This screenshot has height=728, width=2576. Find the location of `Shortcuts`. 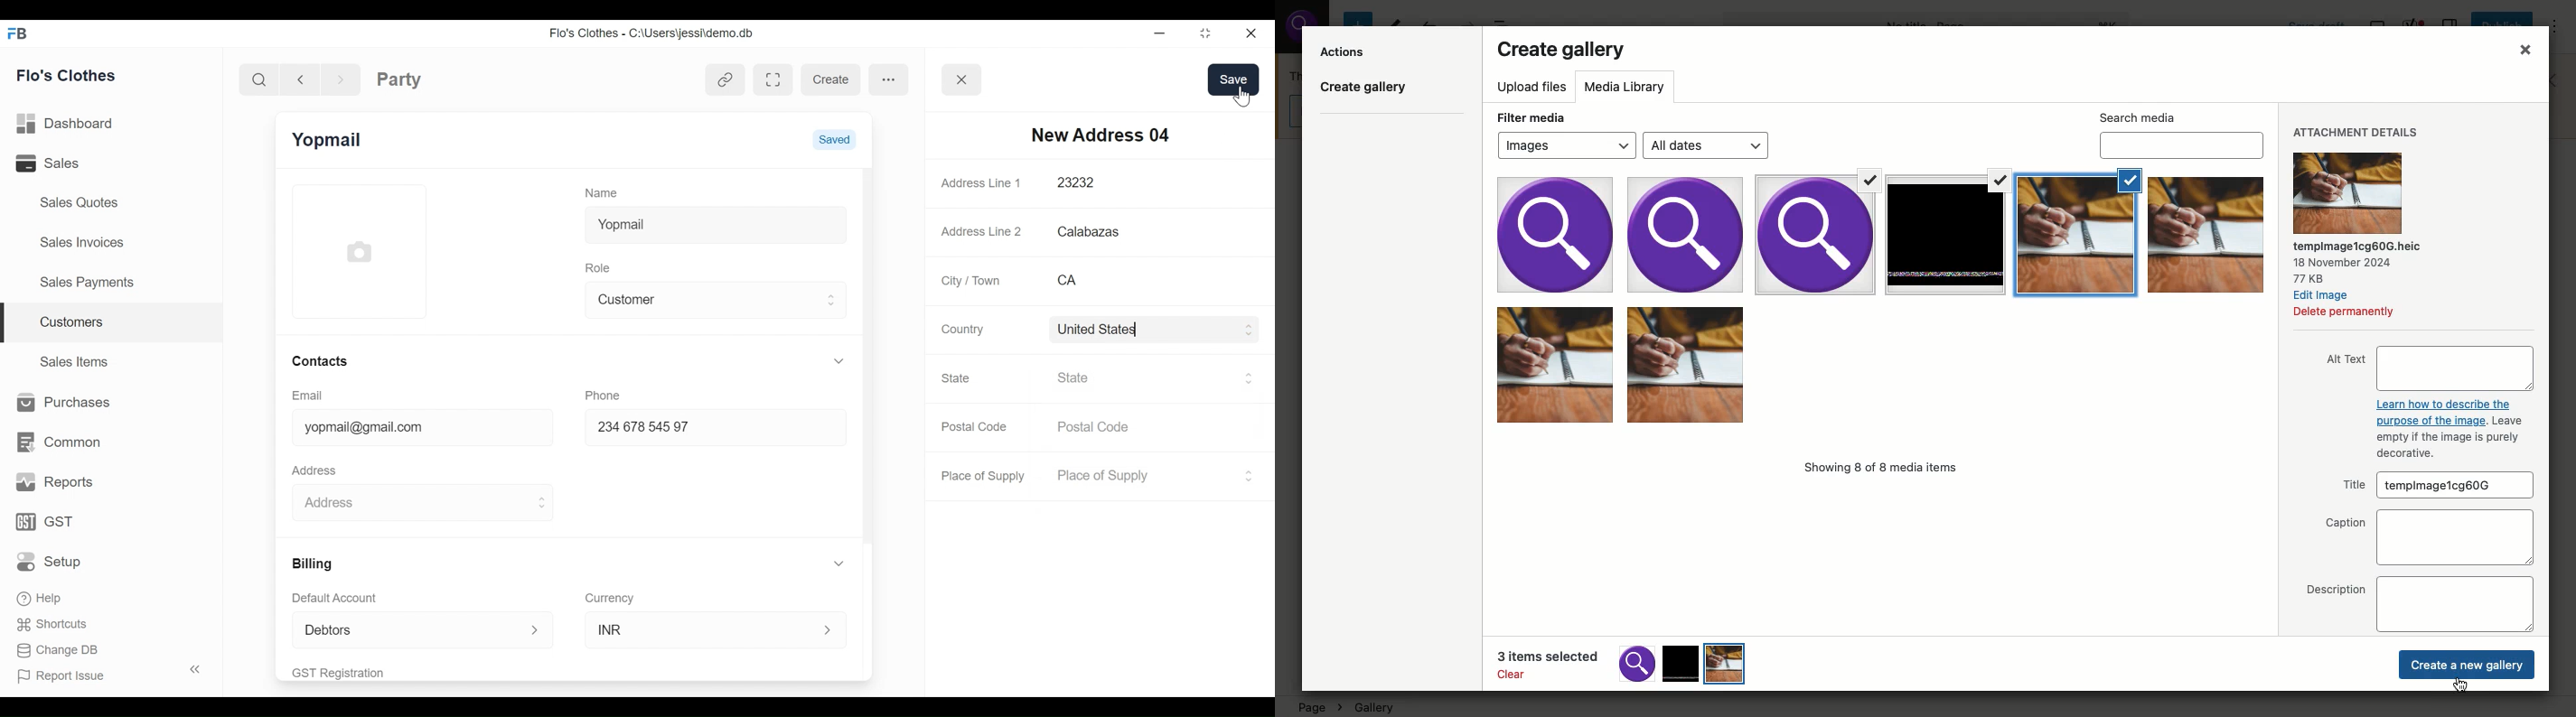

Shortcuts is located at coordinates (48, 623).